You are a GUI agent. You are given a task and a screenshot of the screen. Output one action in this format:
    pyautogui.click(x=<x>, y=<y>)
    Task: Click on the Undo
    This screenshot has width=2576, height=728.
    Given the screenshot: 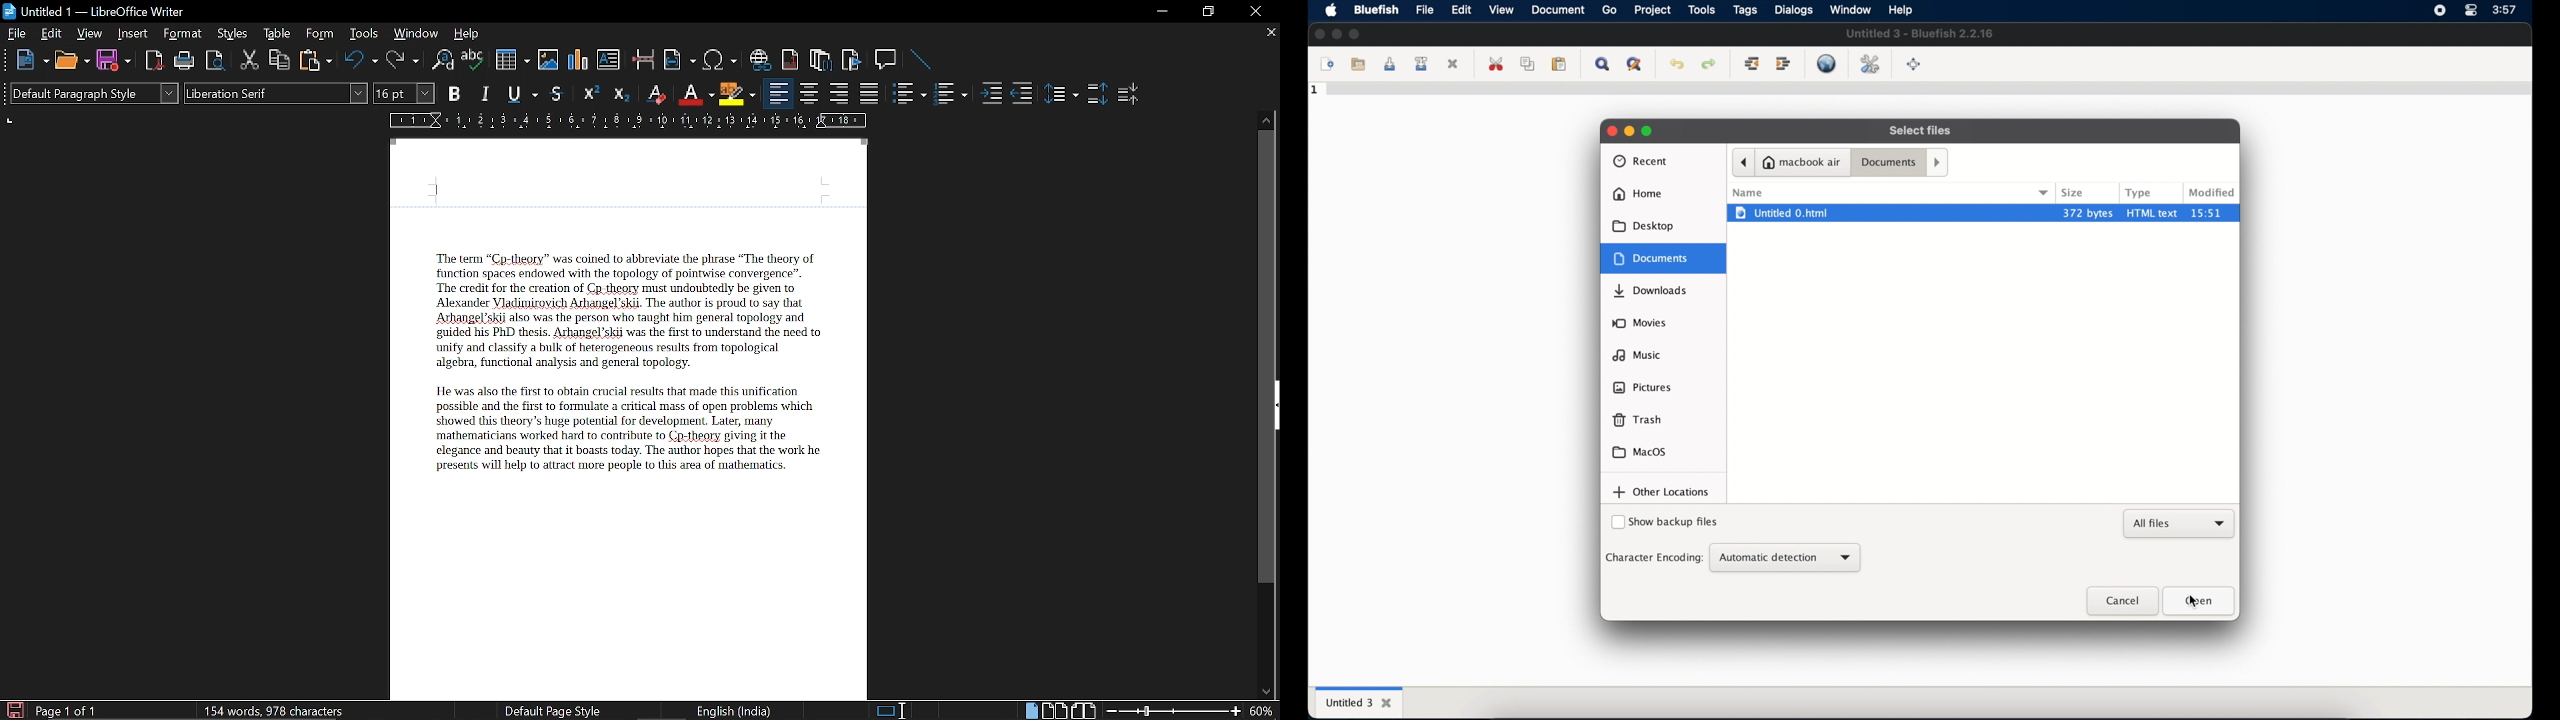 What is the action you would take?
    pyautogui.click(x=362, y=60)
    